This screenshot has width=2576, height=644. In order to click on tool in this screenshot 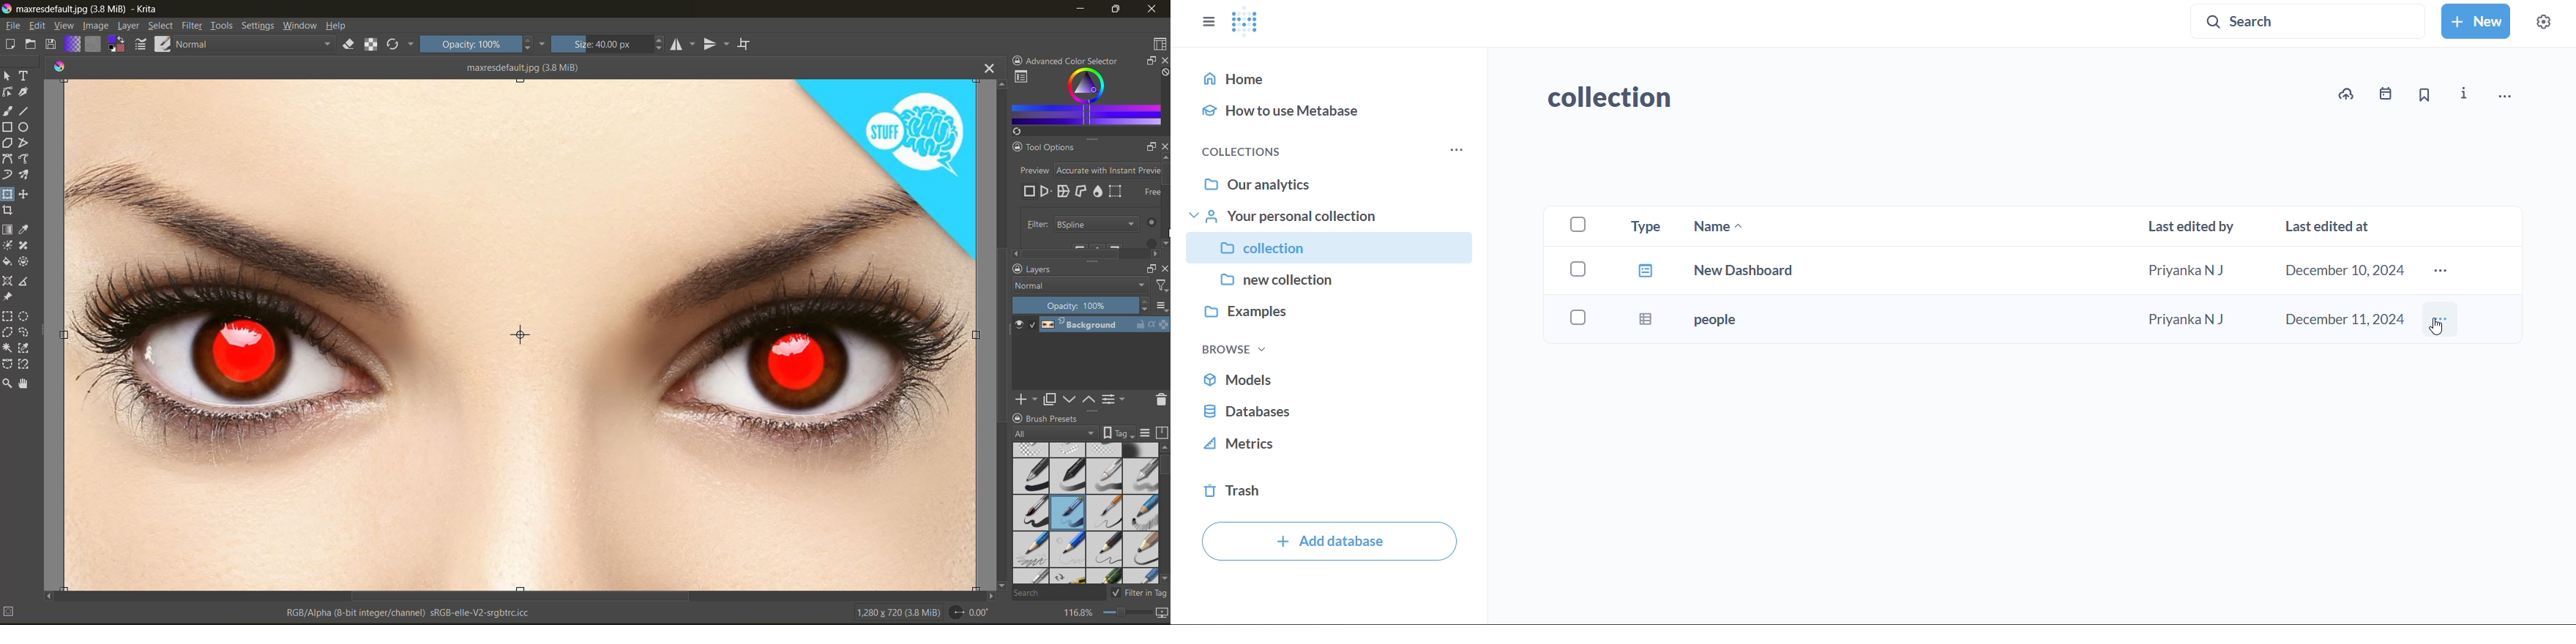, I will do `click(10, 174)`.